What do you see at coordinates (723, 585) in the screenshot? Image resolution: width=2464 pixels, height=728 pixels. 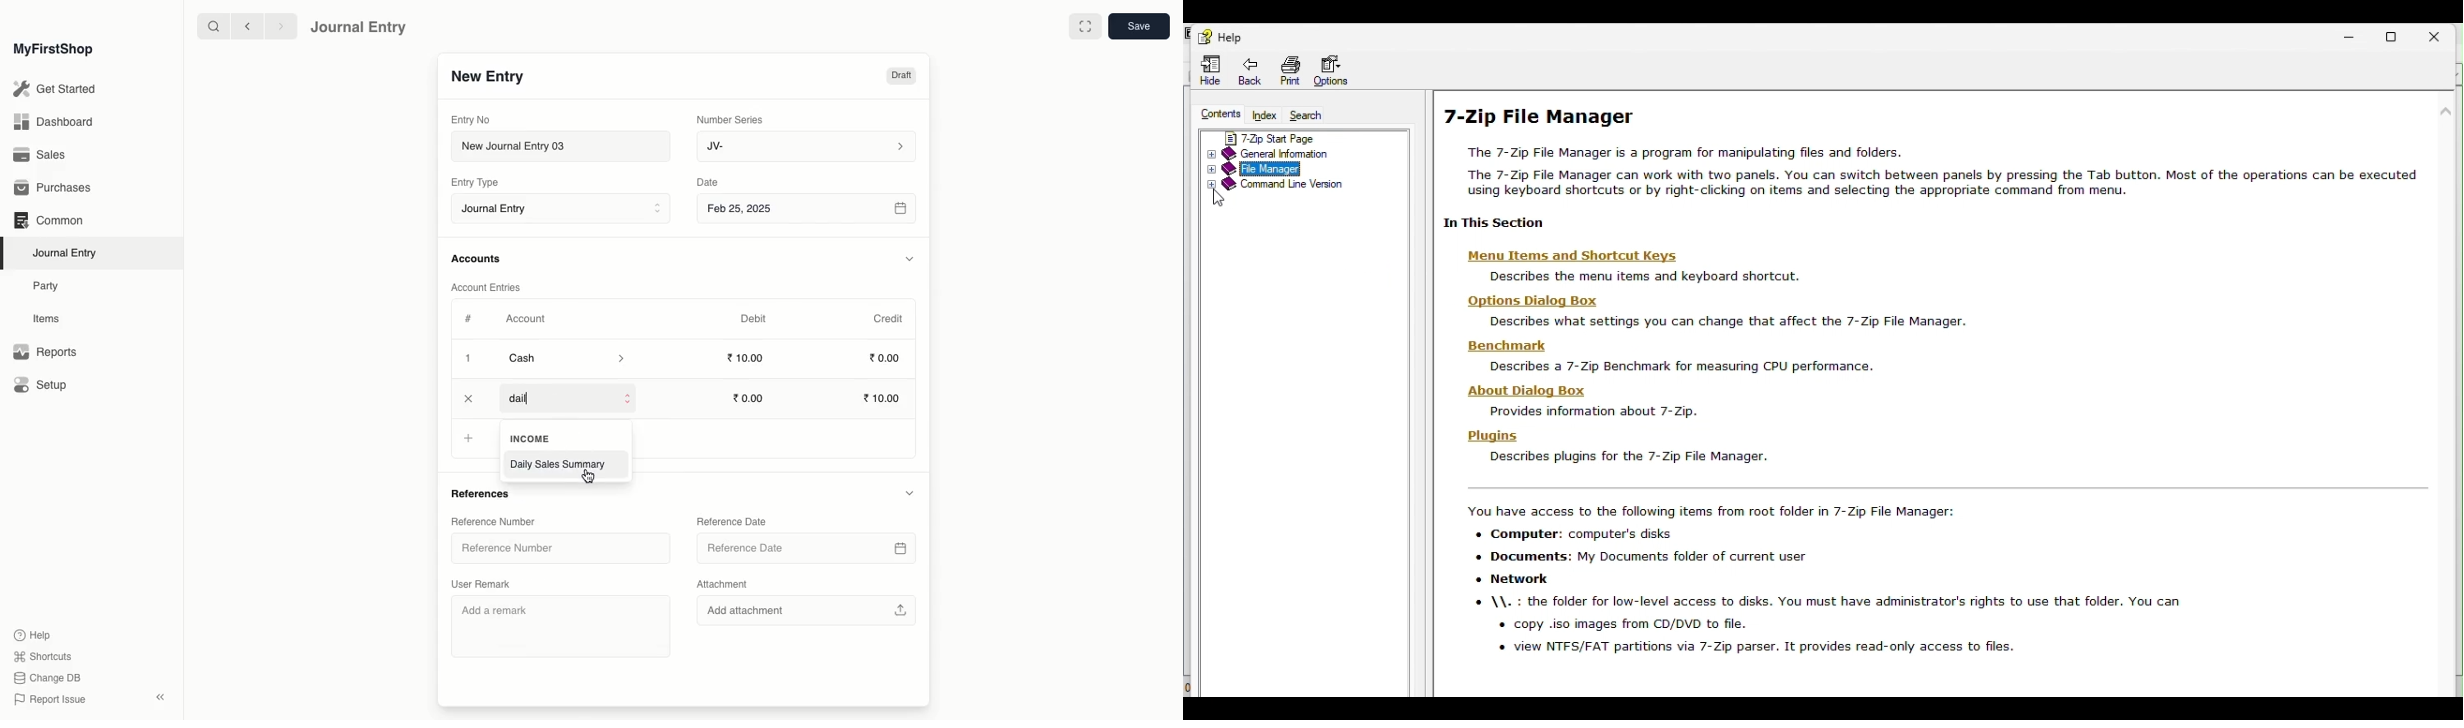 I see `Attachment` at bounding box center [723, 585].